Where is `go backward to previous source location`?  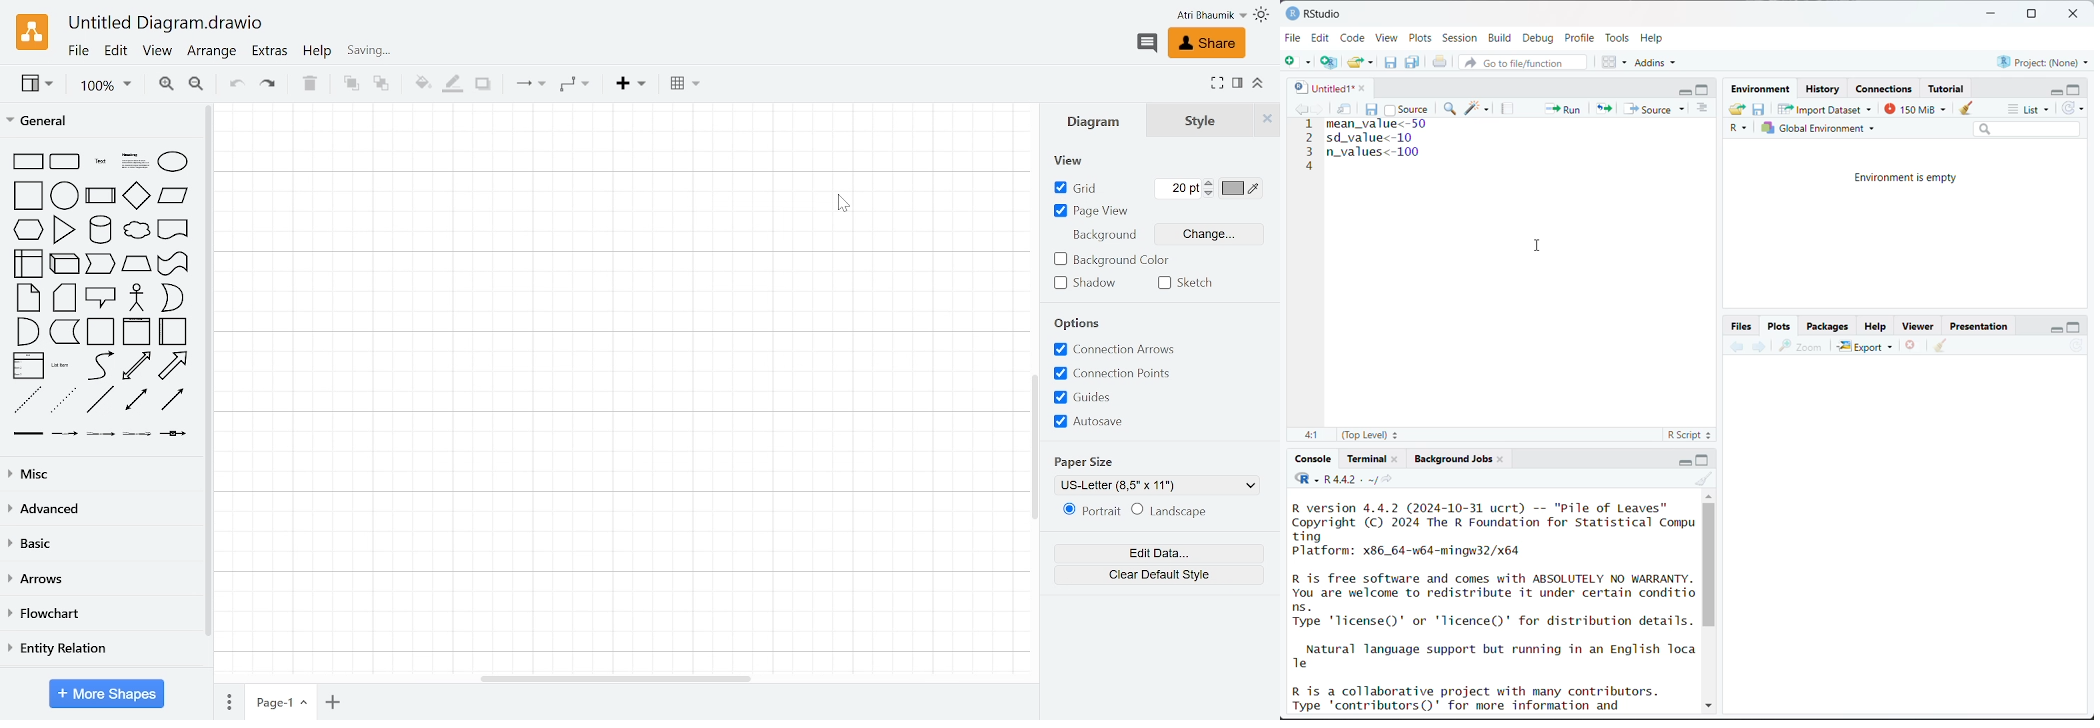 go backward to previous source location is located at coordinates (1301, 110).